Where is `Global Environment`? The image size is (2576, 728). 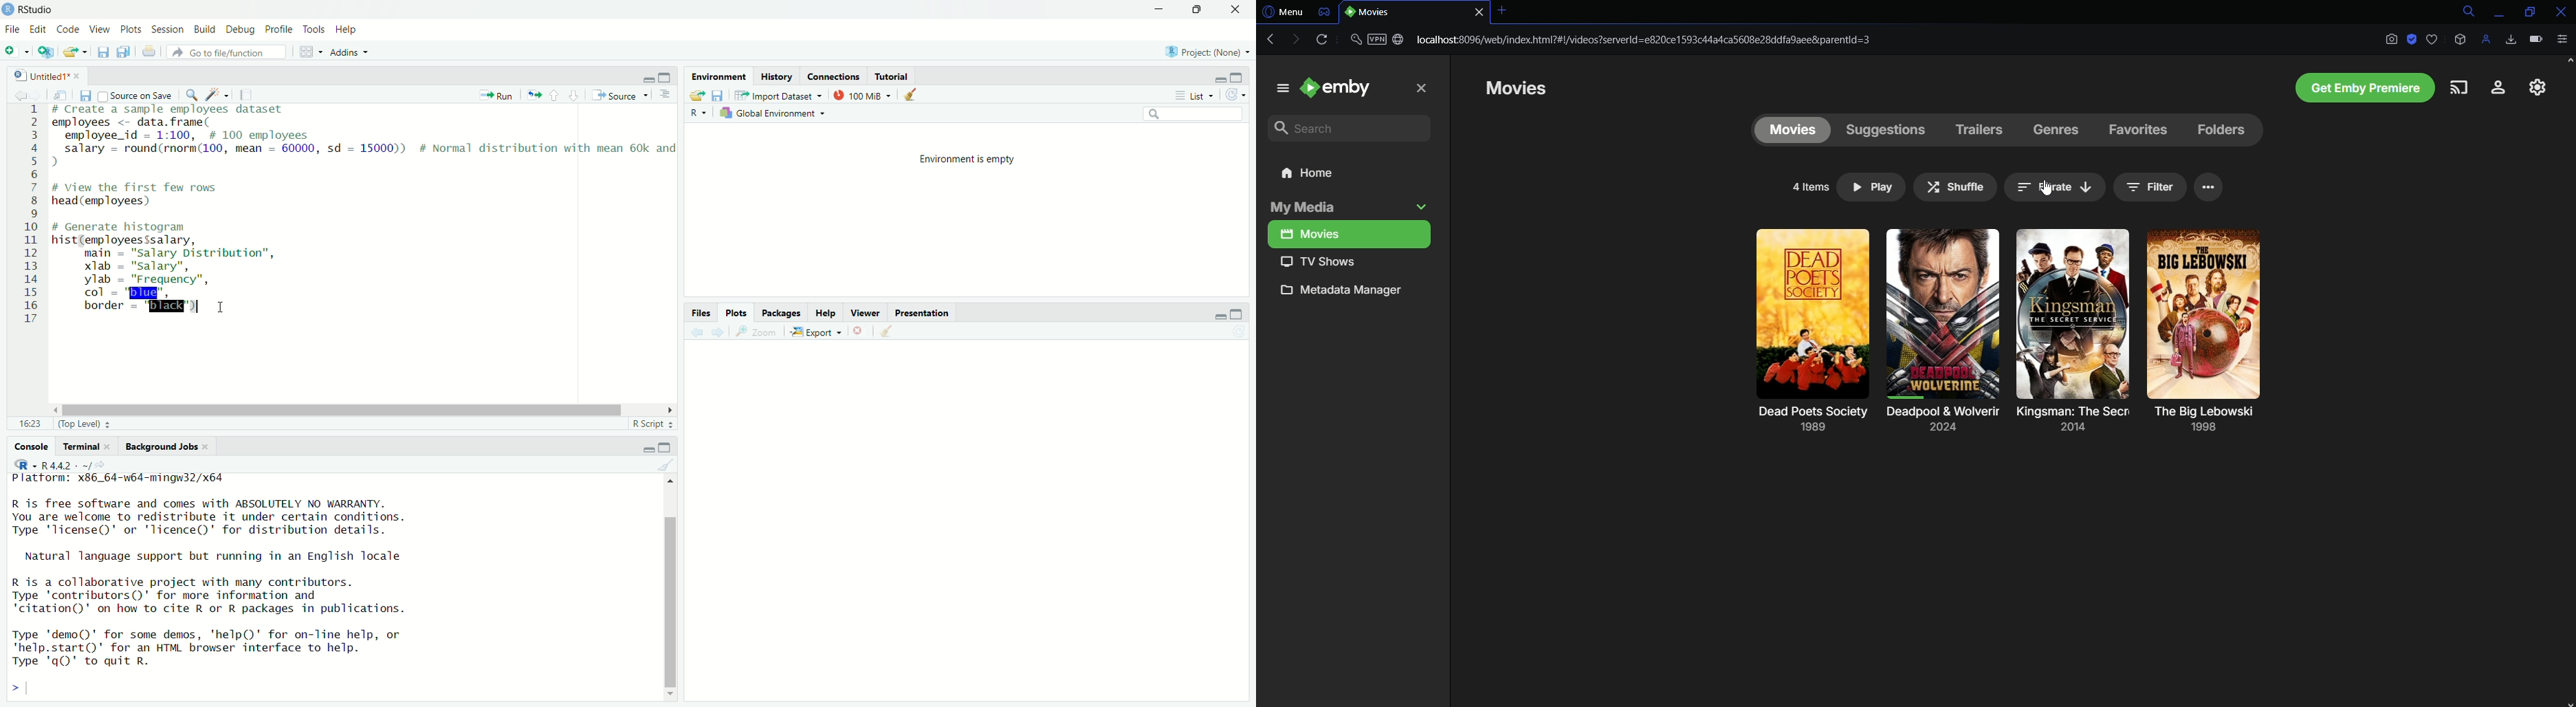 Global Environment is located at coordinates (773, 113).